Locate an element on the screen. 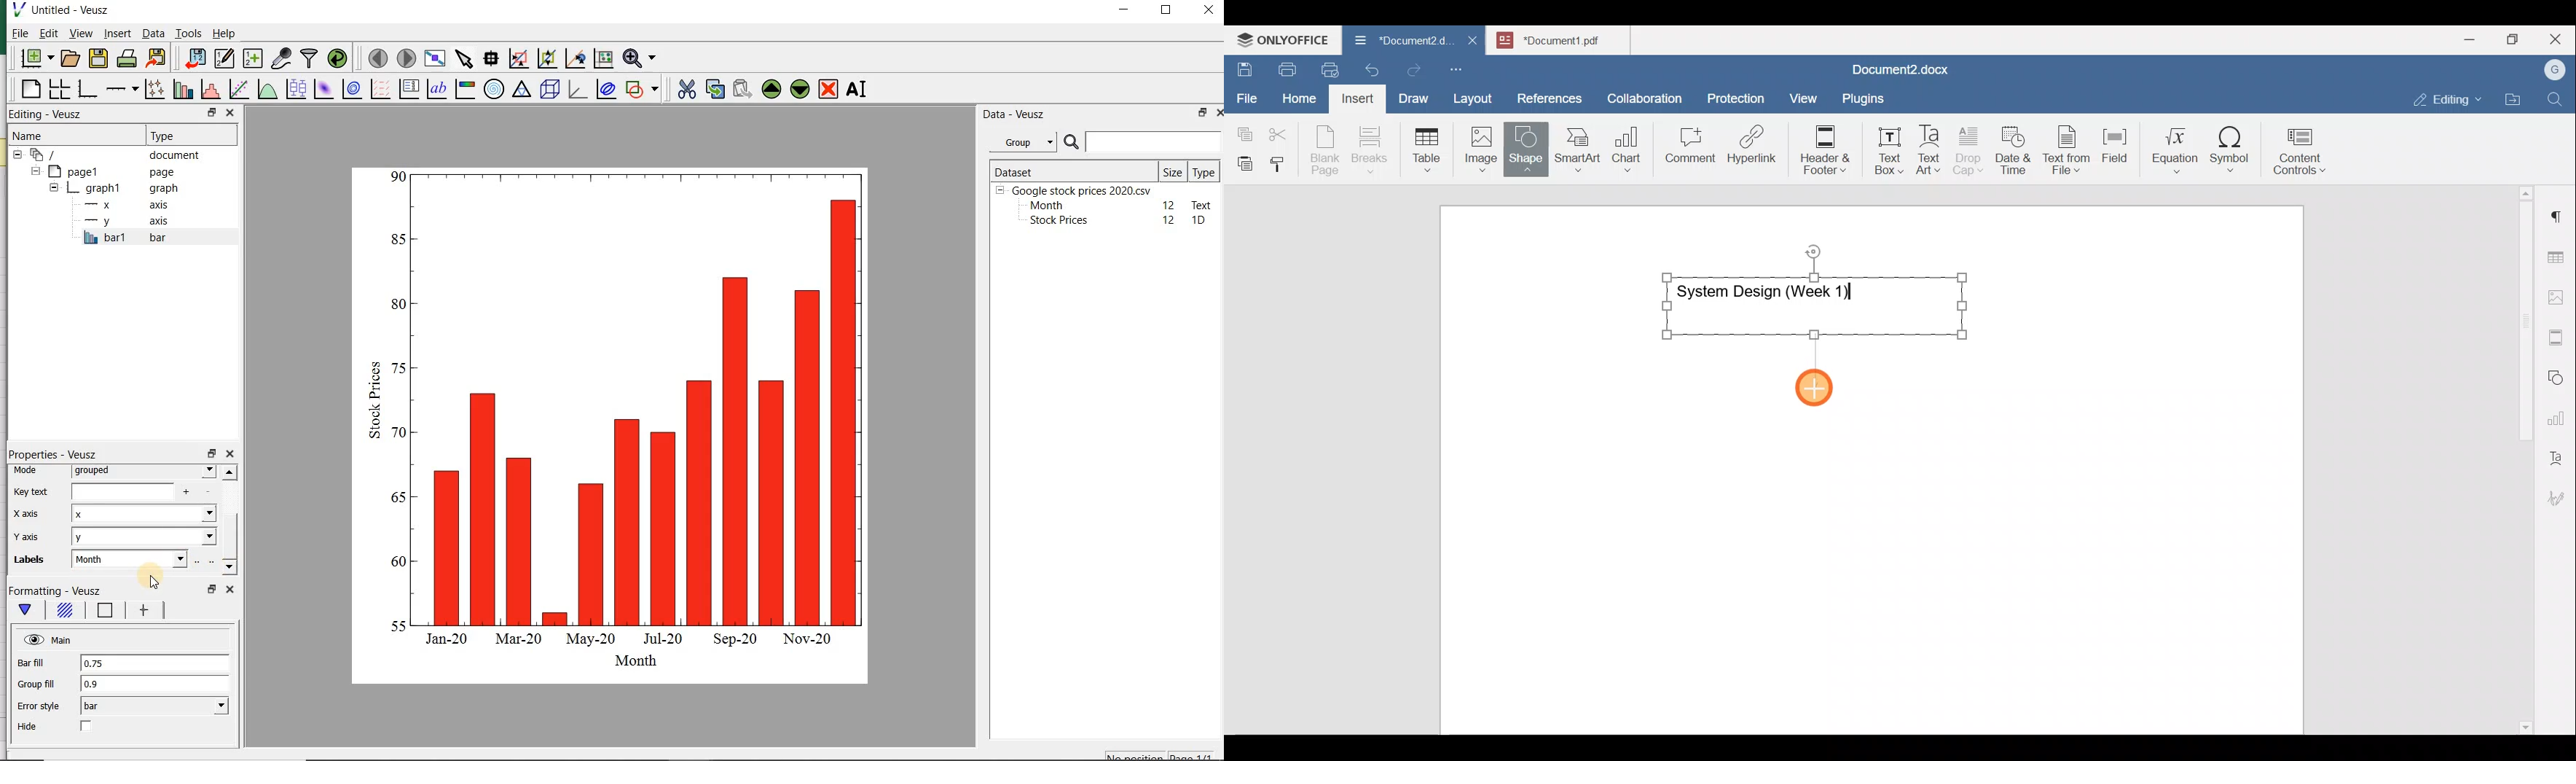 This screenshot has width=2576, height=784. 3d scene is located at coordinates (550, 90).